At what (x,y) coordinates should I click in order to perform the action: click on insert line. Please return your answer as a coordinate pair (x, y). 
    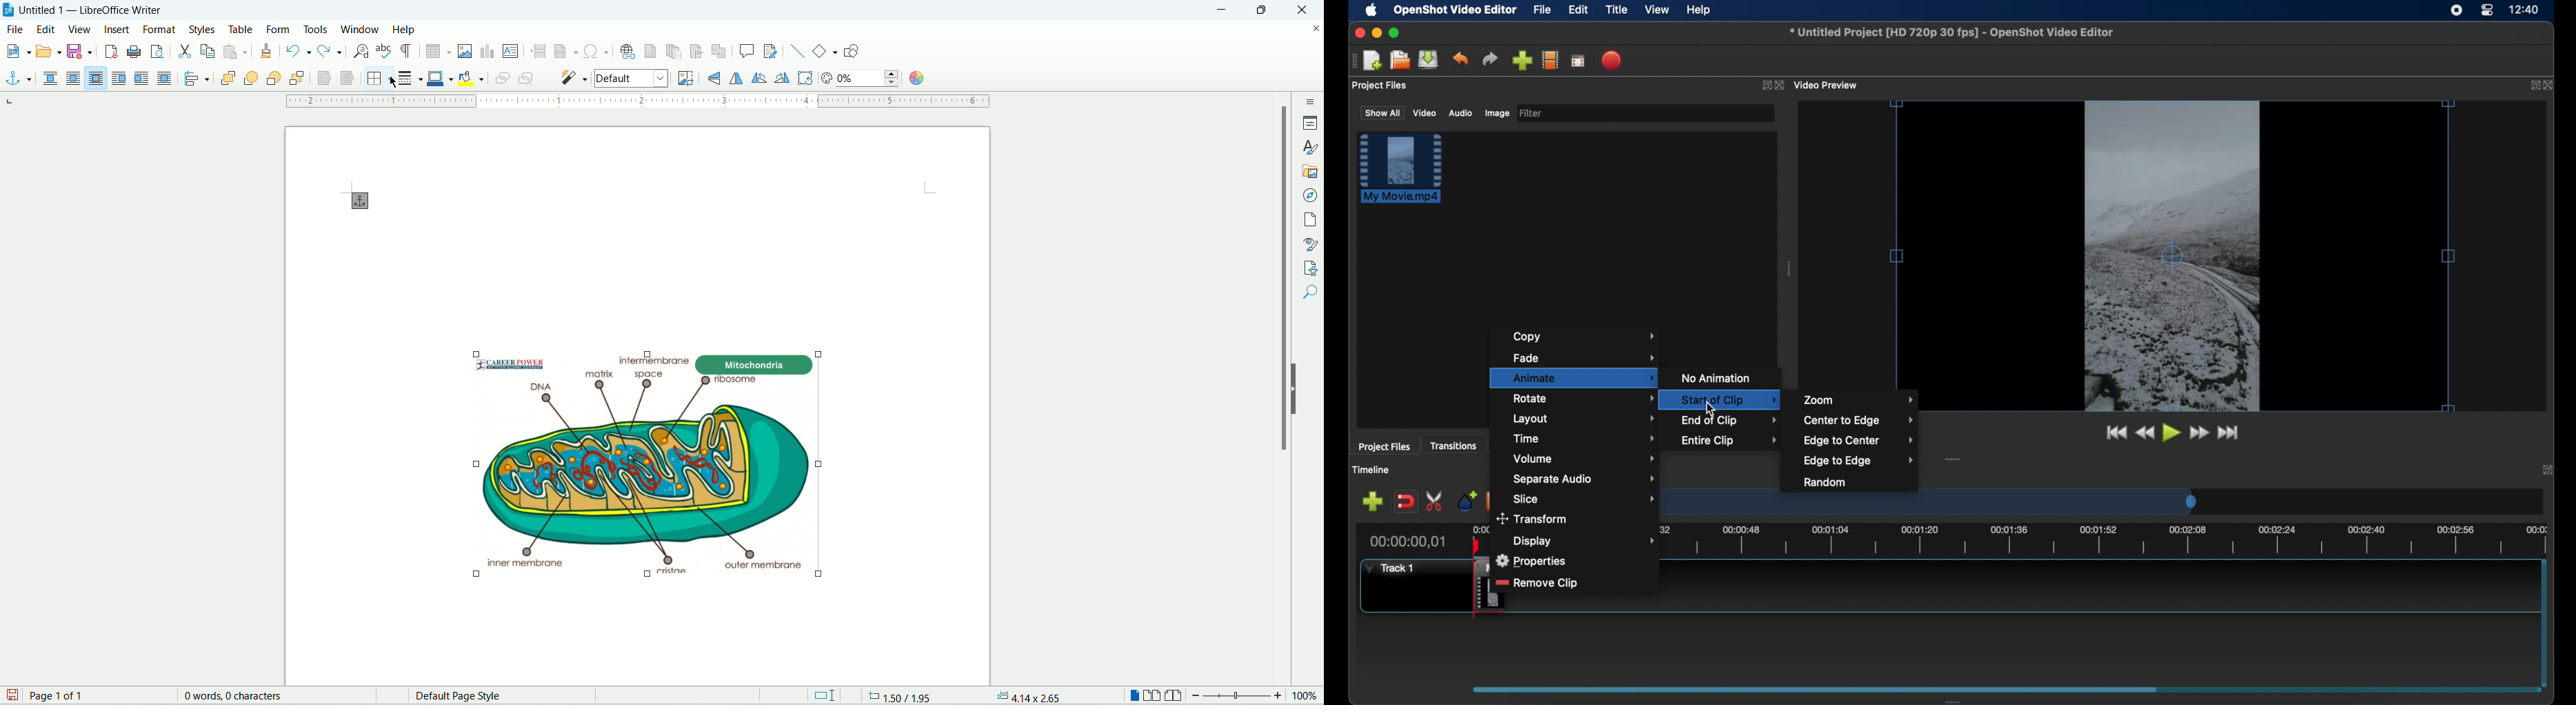
    Looking at the image, I should click on (798, 51).